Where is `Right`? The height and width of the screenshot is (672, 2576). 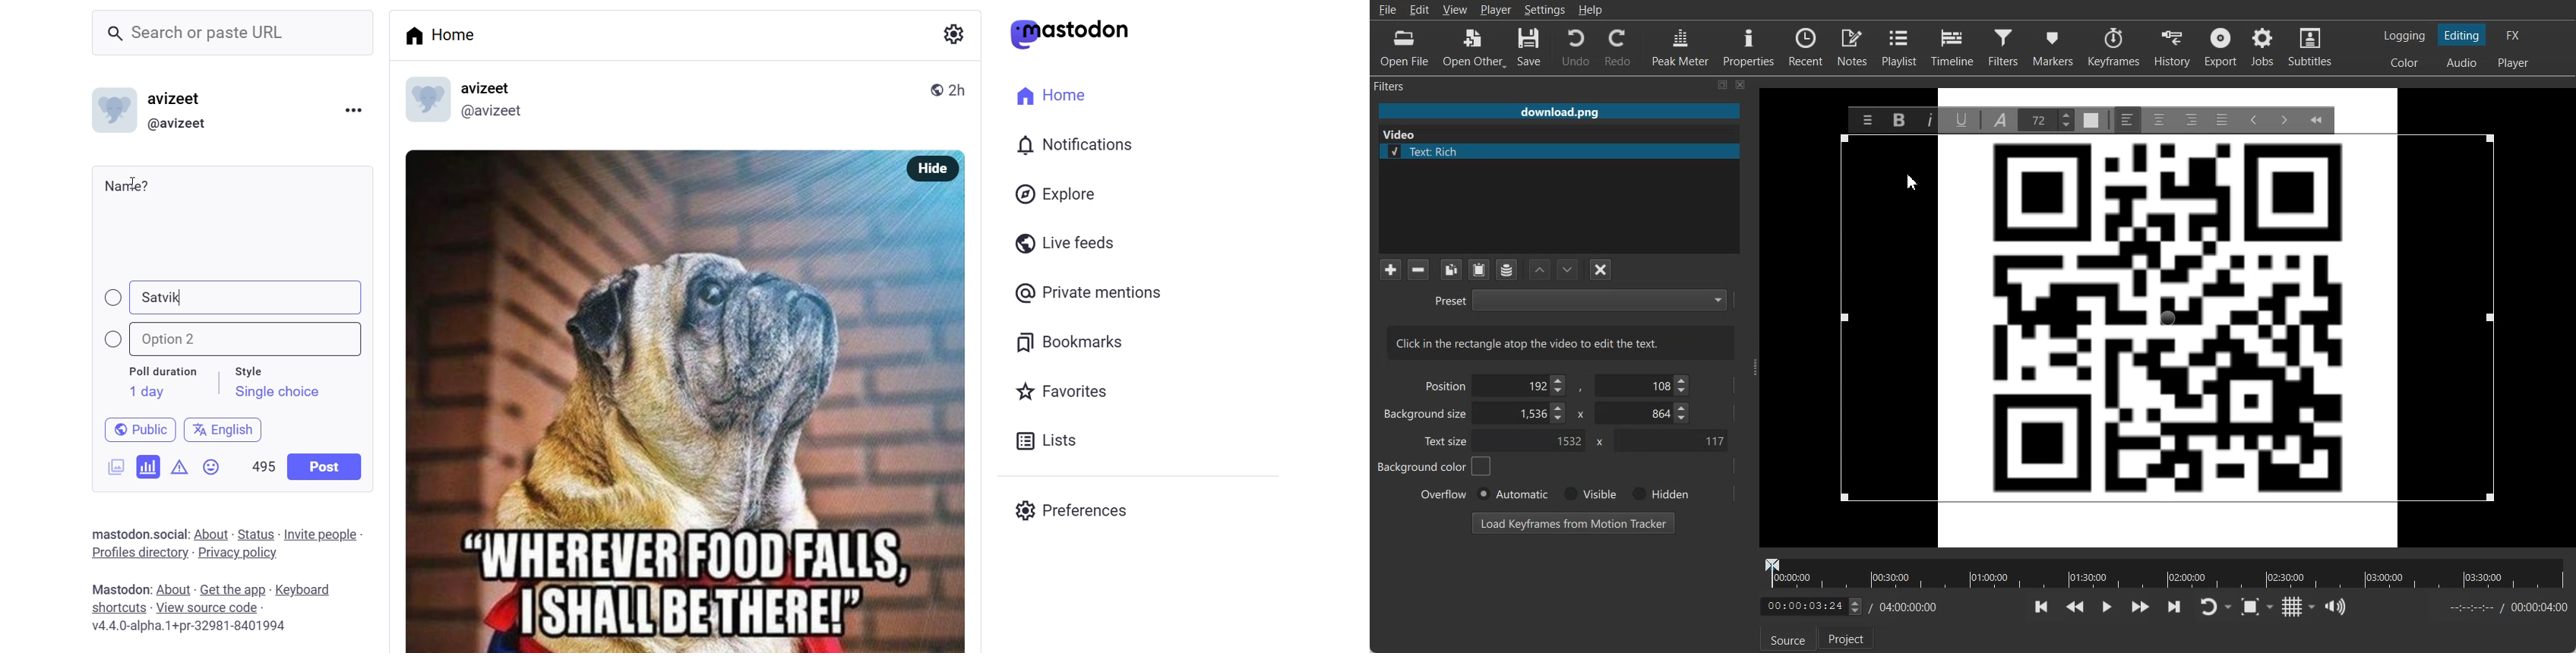
Right is located at coordinates (2191, 119).